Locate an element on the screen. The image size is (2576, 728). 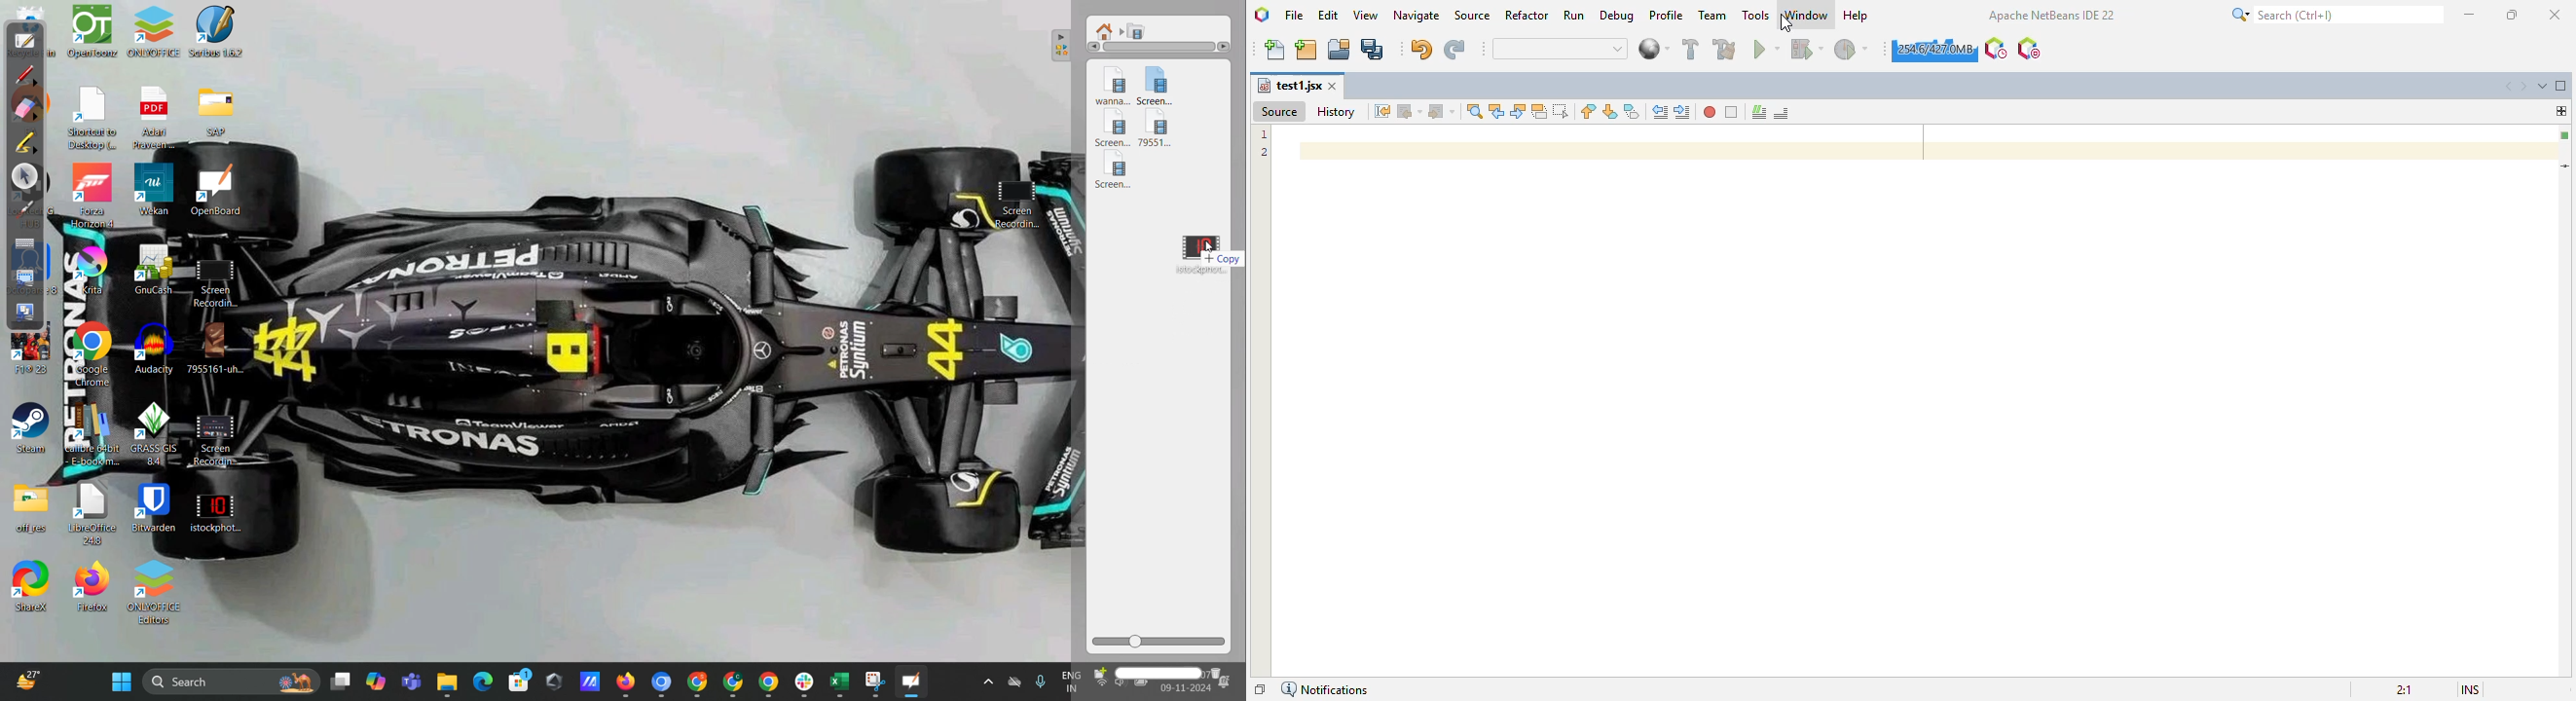
drag me to split this window horizontally or vertically is located at coordinates (2561, 110).